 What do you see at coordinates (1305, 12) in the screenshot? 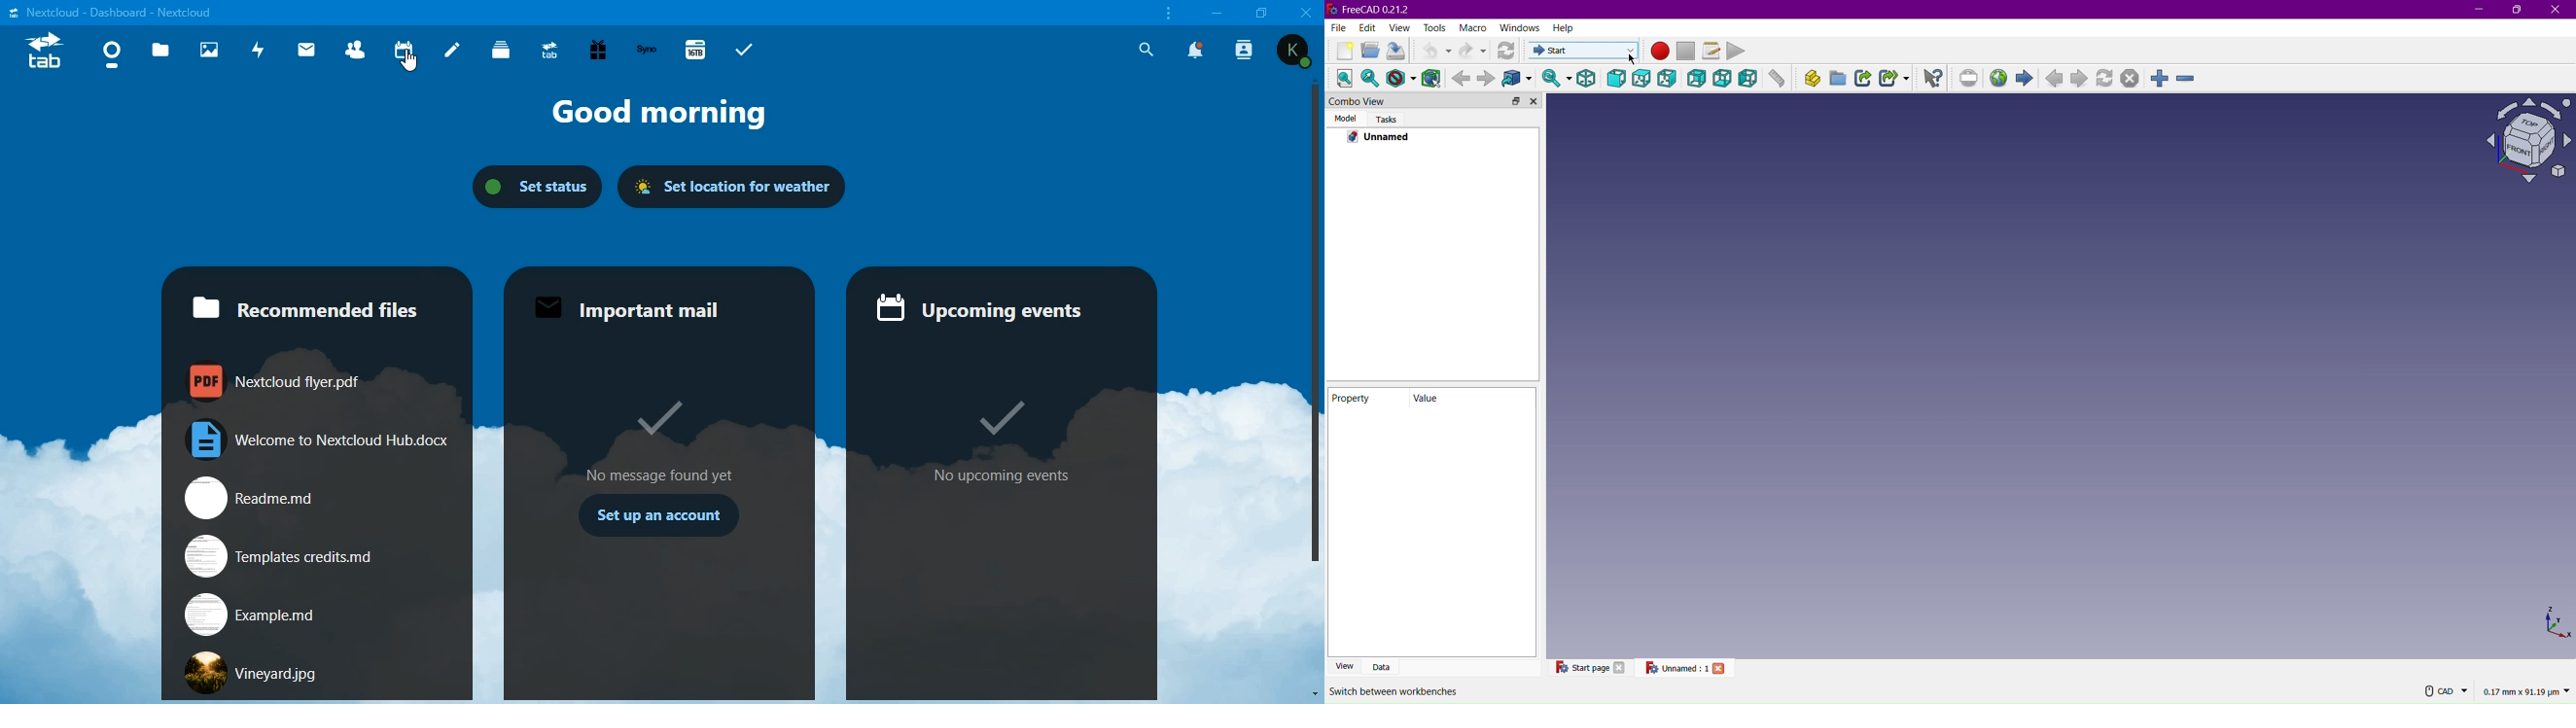
I see `close` at bounding box center [1305, 12].